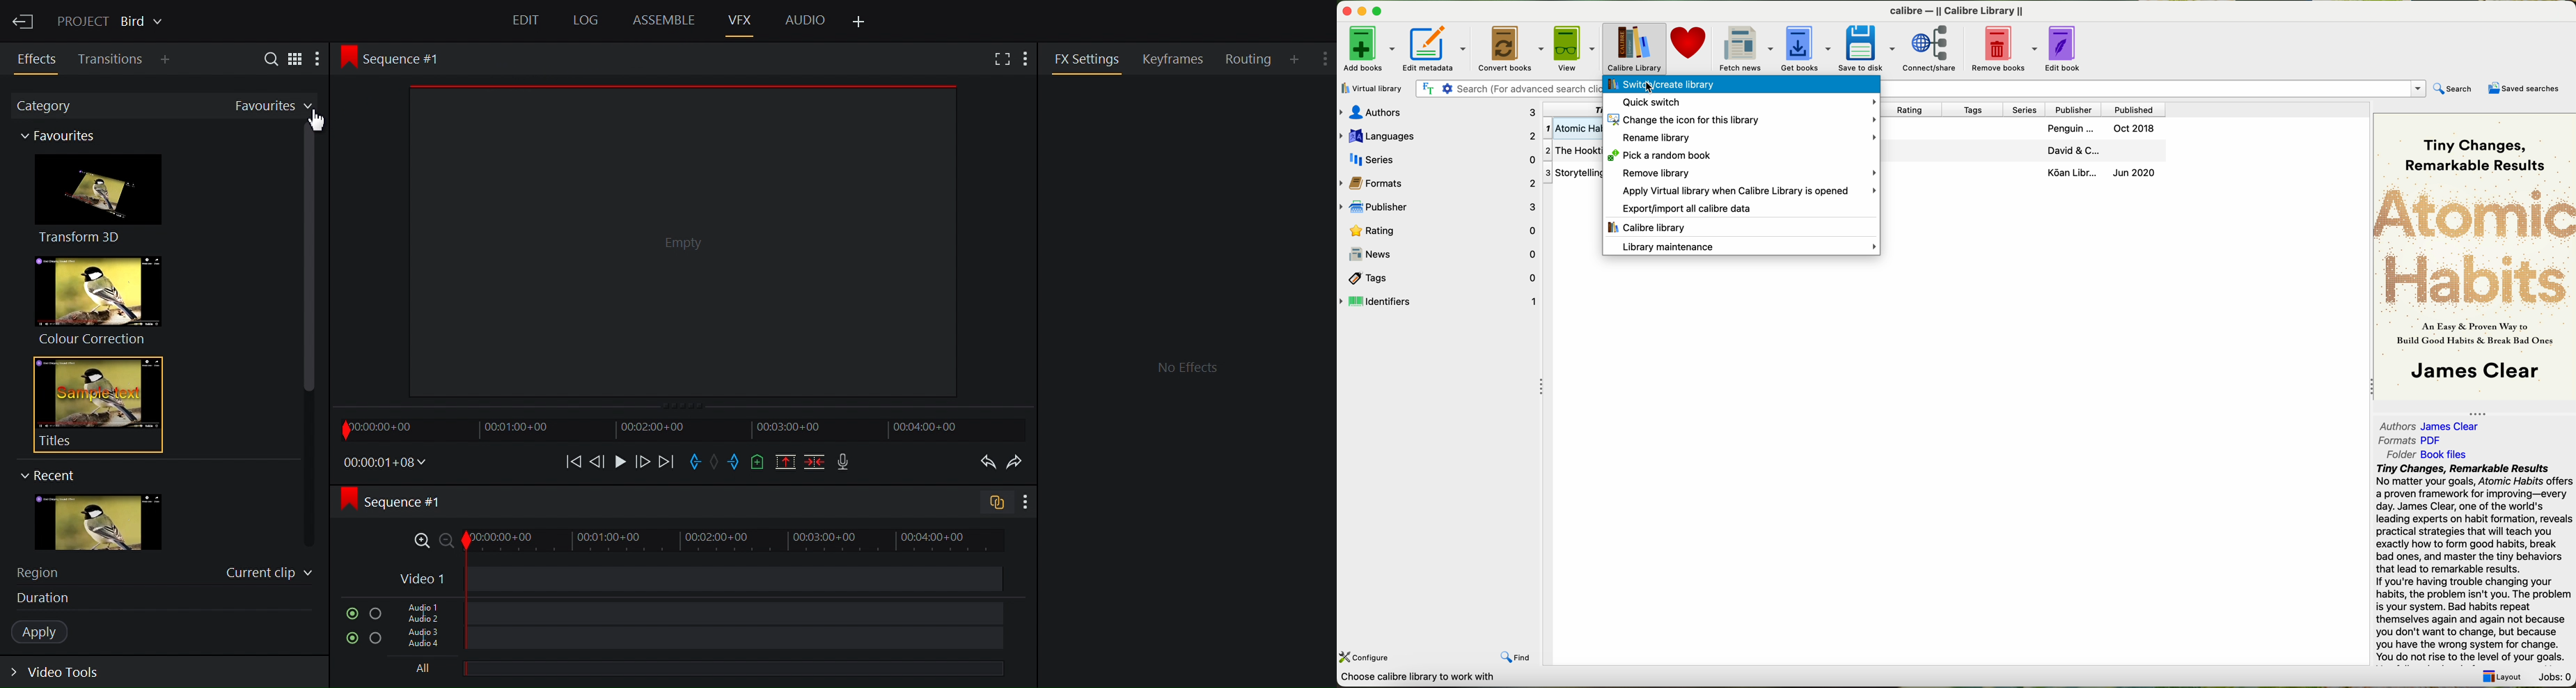  Describe the element at coordinates (99, 405) in the screenshot. I see `Titles` at that location.